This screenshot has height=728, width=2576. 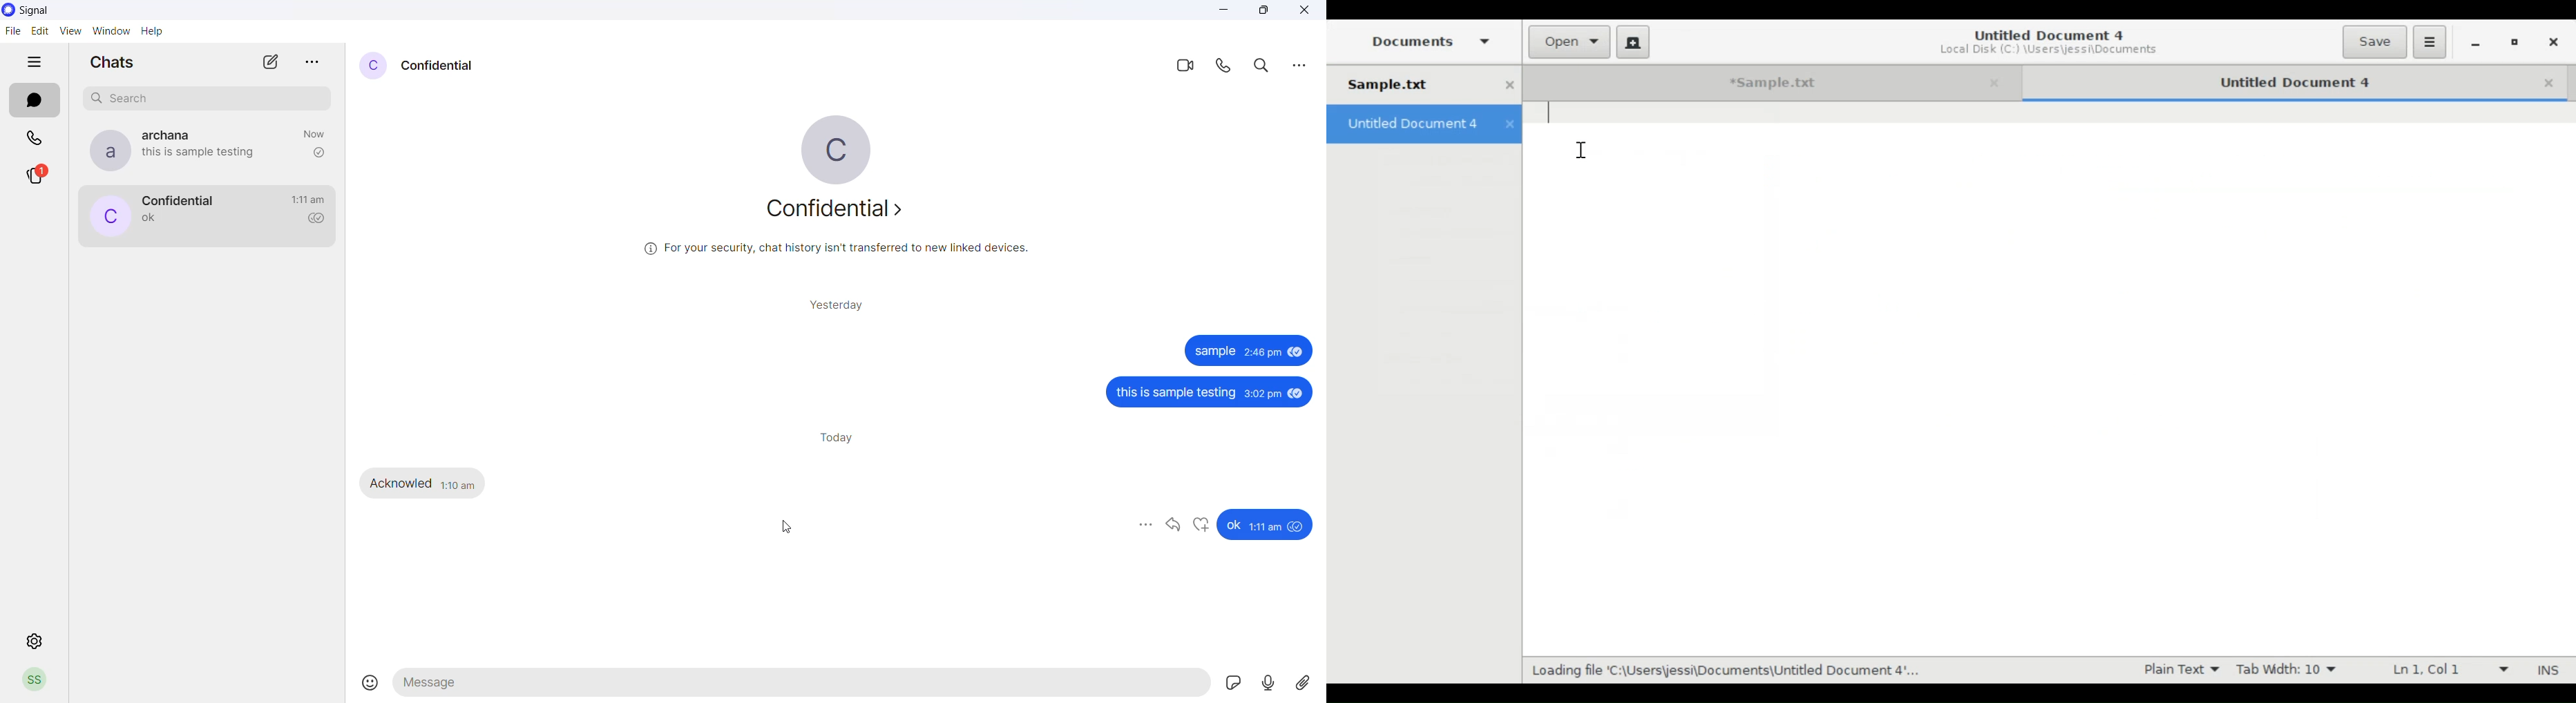 What do you see at coordinates (37, 136) in the screenshot?
I see `calls` at bounding box center [37, 136].